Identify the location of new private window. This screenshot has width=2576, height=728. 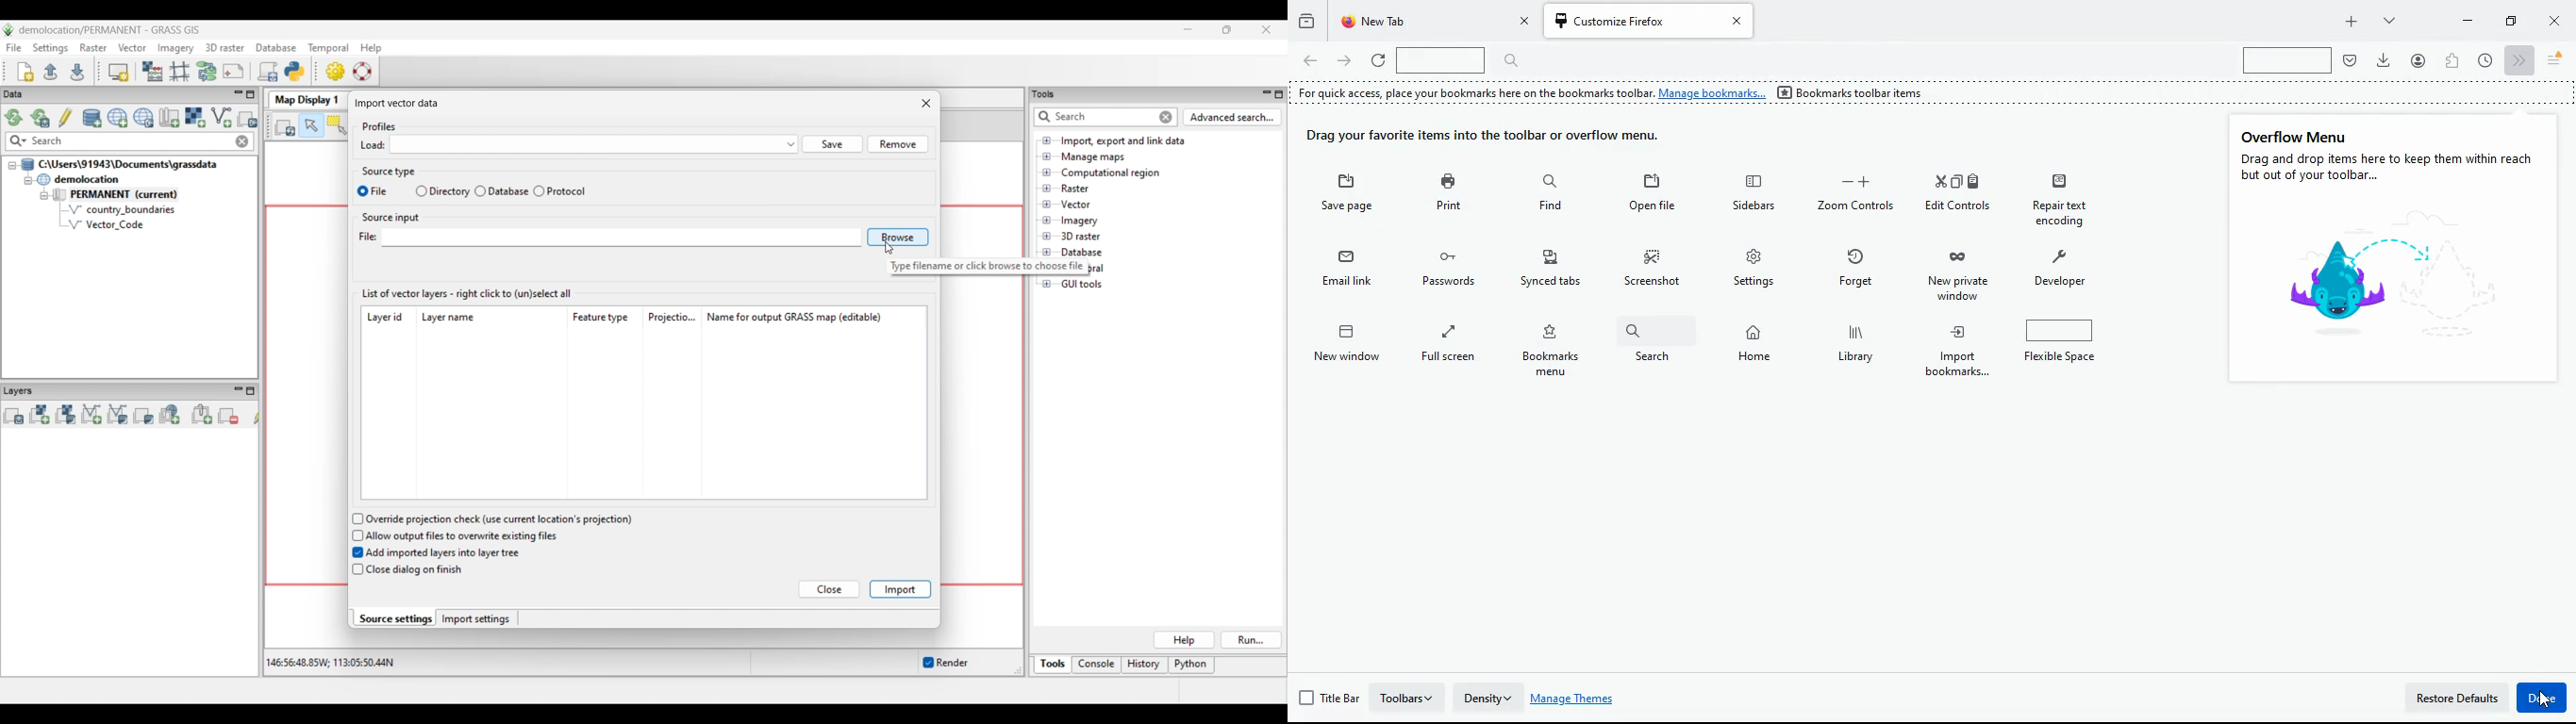
(2069, 275).